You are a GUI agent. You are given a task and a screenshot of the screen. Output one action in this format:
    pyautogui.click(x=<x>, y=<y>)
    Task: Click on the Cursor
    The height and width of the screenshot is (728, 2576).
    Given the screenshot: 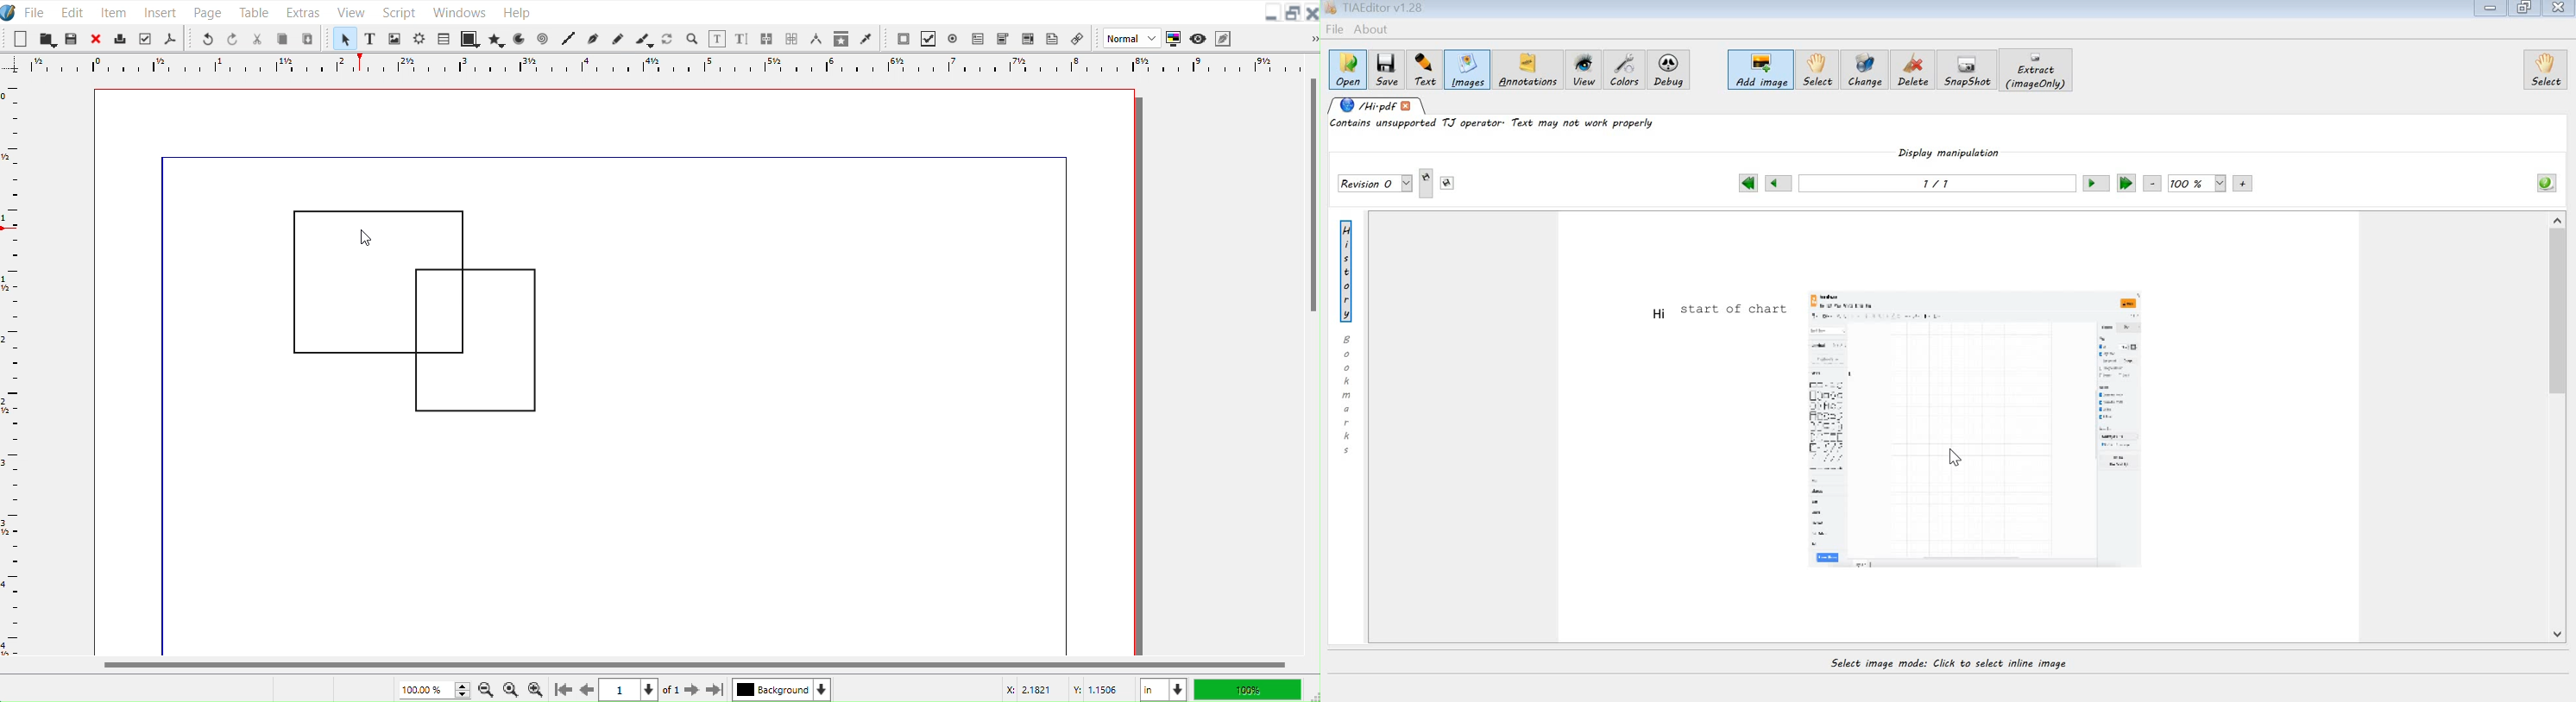 What is the action you would take?
    pyautogui.click(x=365, y=238)
    